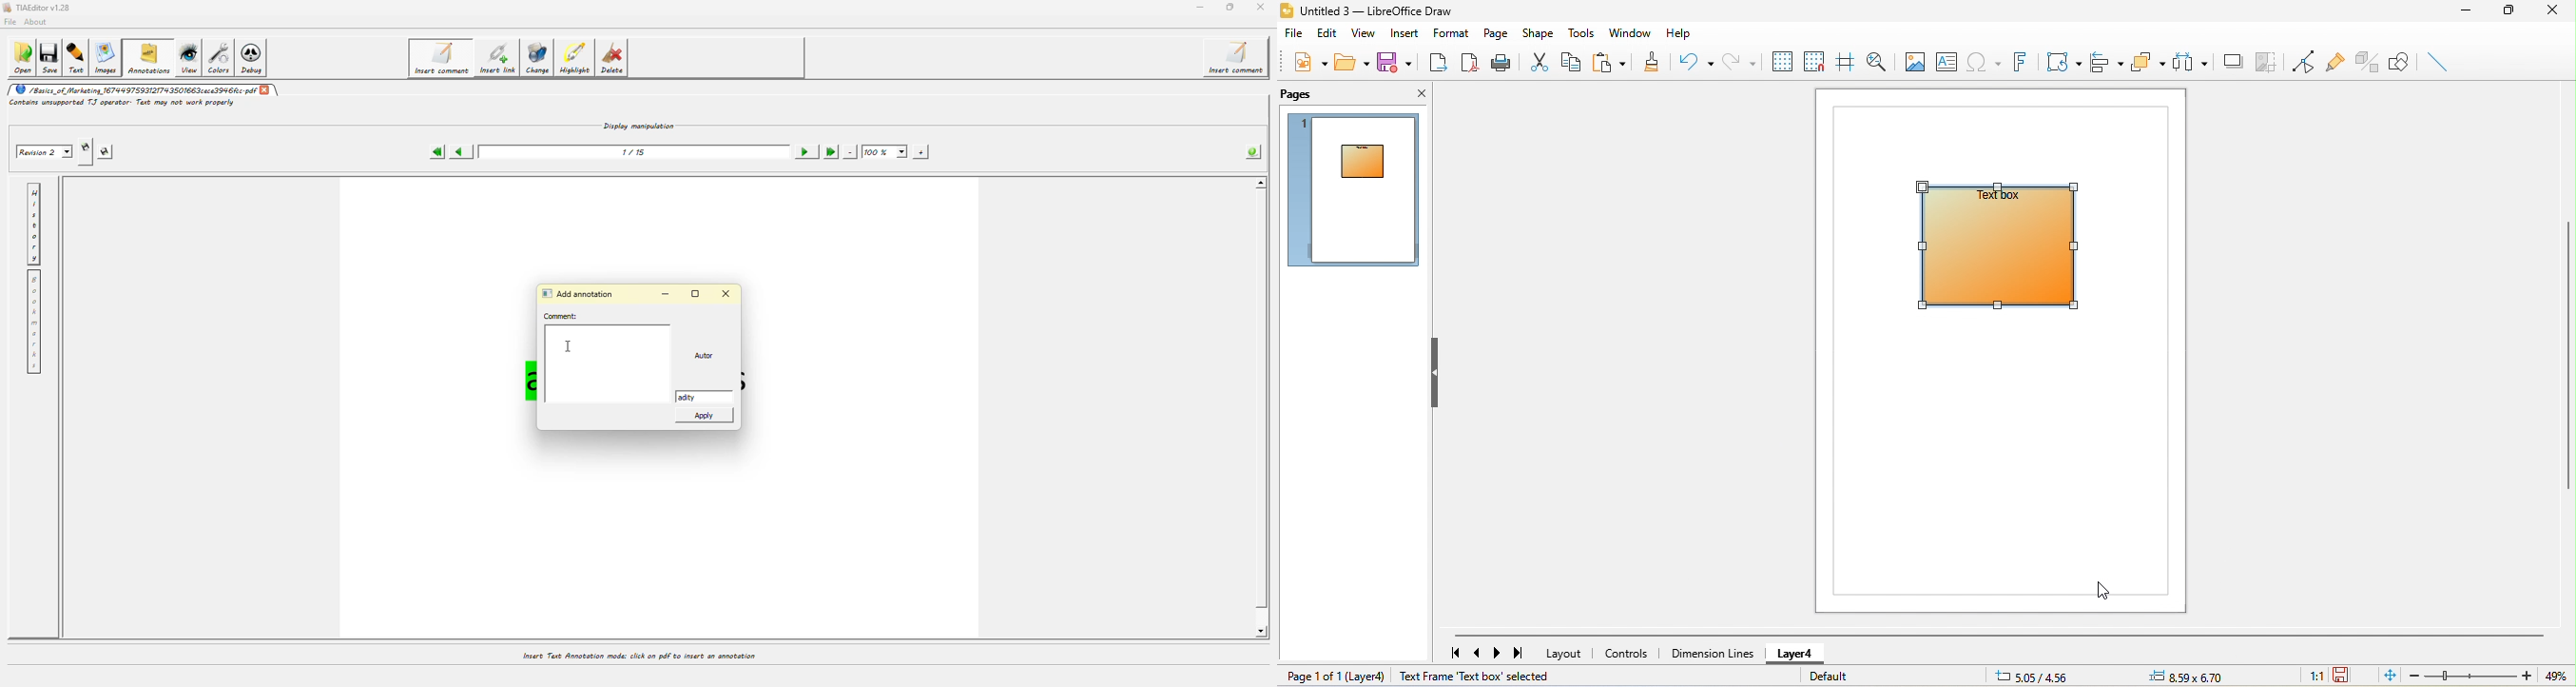  What do you see at coordinates (1677, 34) in the screenshot?
I see `help` at bounding box center [1677, 34].